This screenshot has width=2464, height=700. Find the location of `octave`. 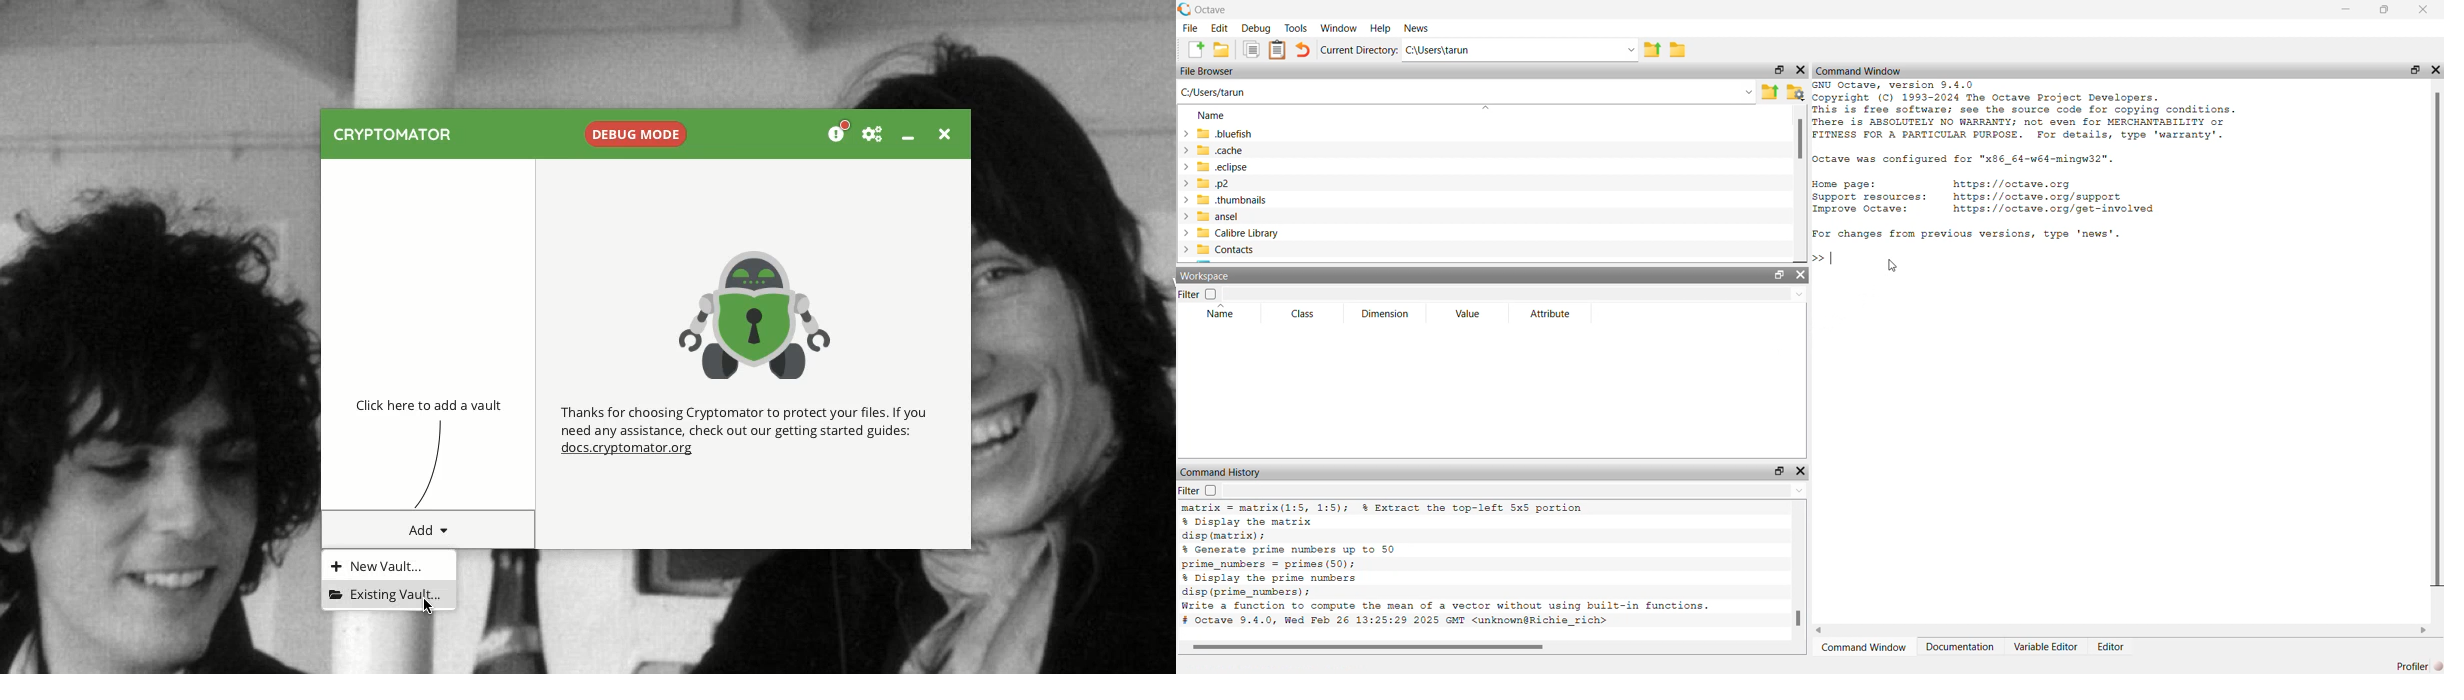

octave is located at coordinates (1213, 10).